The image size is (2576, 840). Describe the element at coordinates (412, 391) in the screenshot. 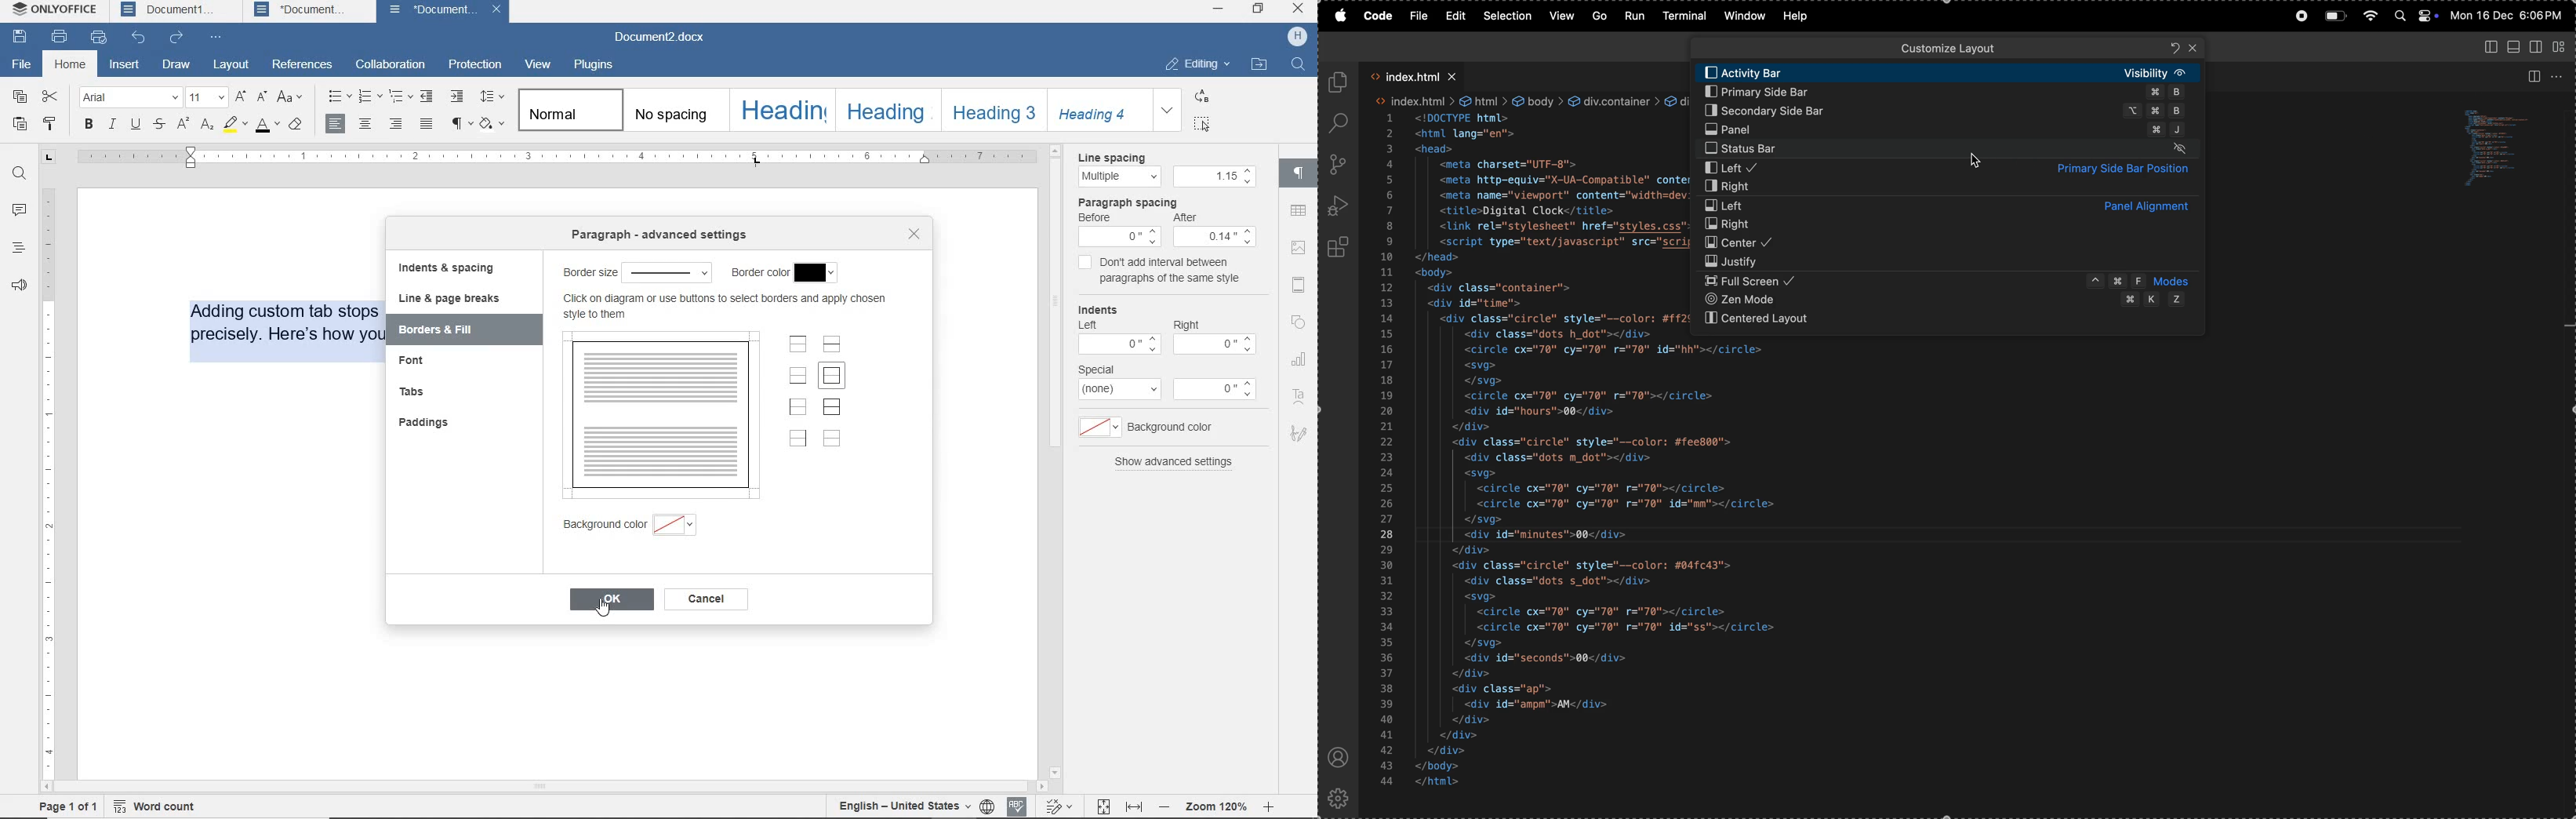

I see `tabs` at that location.